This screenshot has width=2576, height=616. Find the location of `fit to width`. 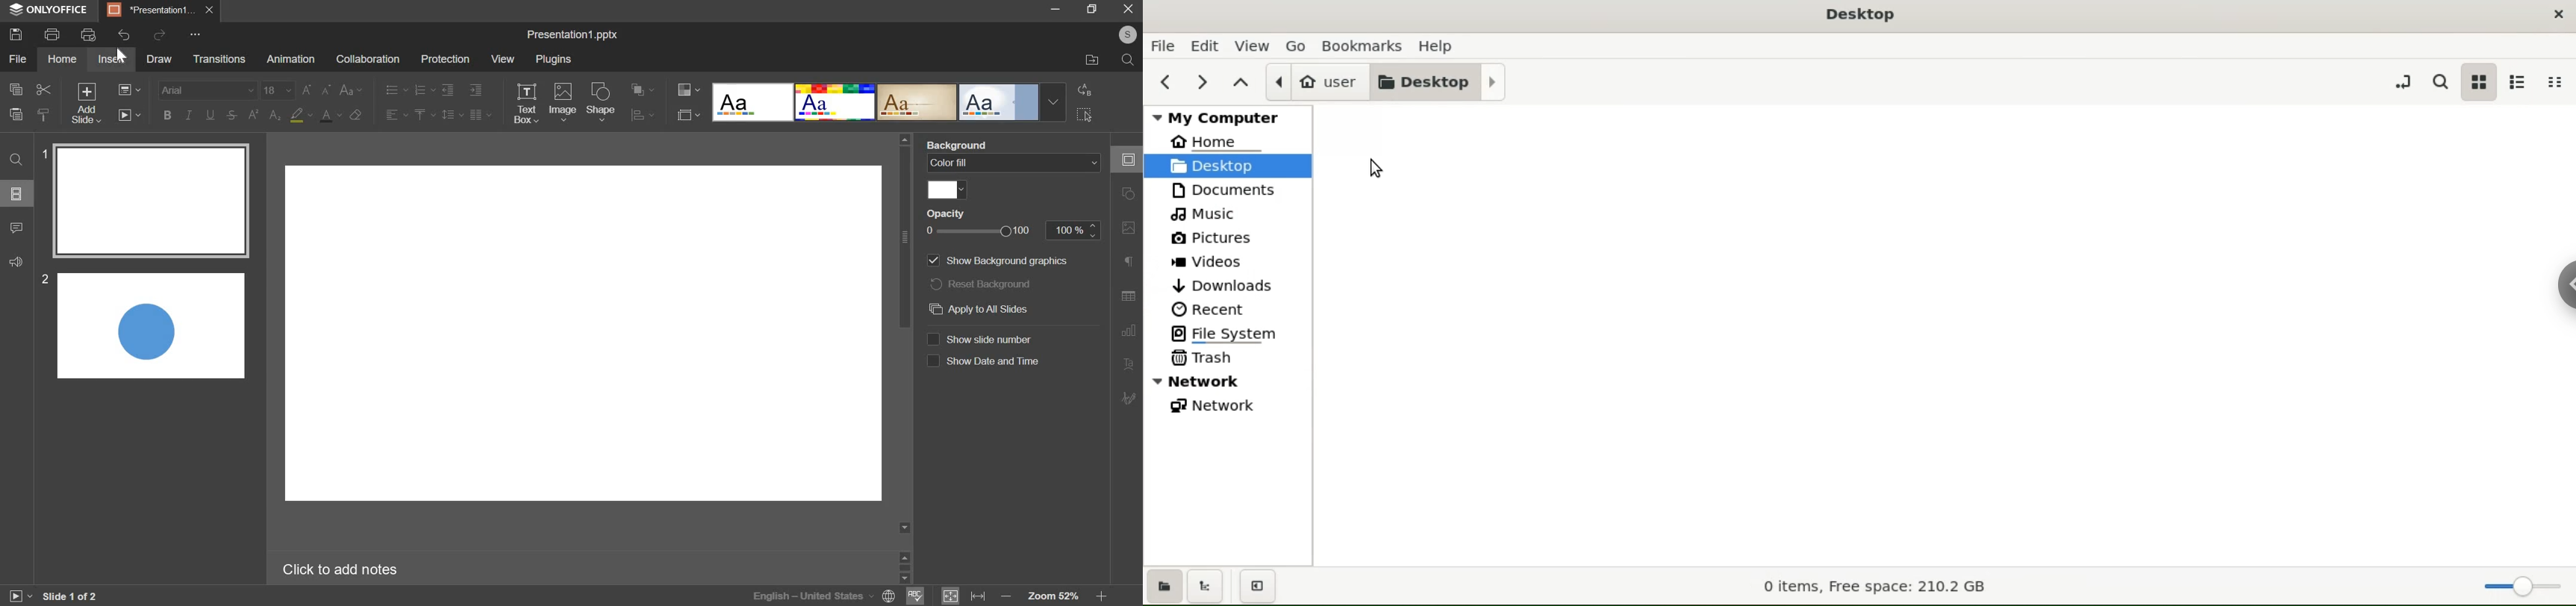

fit to width is located at coordinates (979, 596).